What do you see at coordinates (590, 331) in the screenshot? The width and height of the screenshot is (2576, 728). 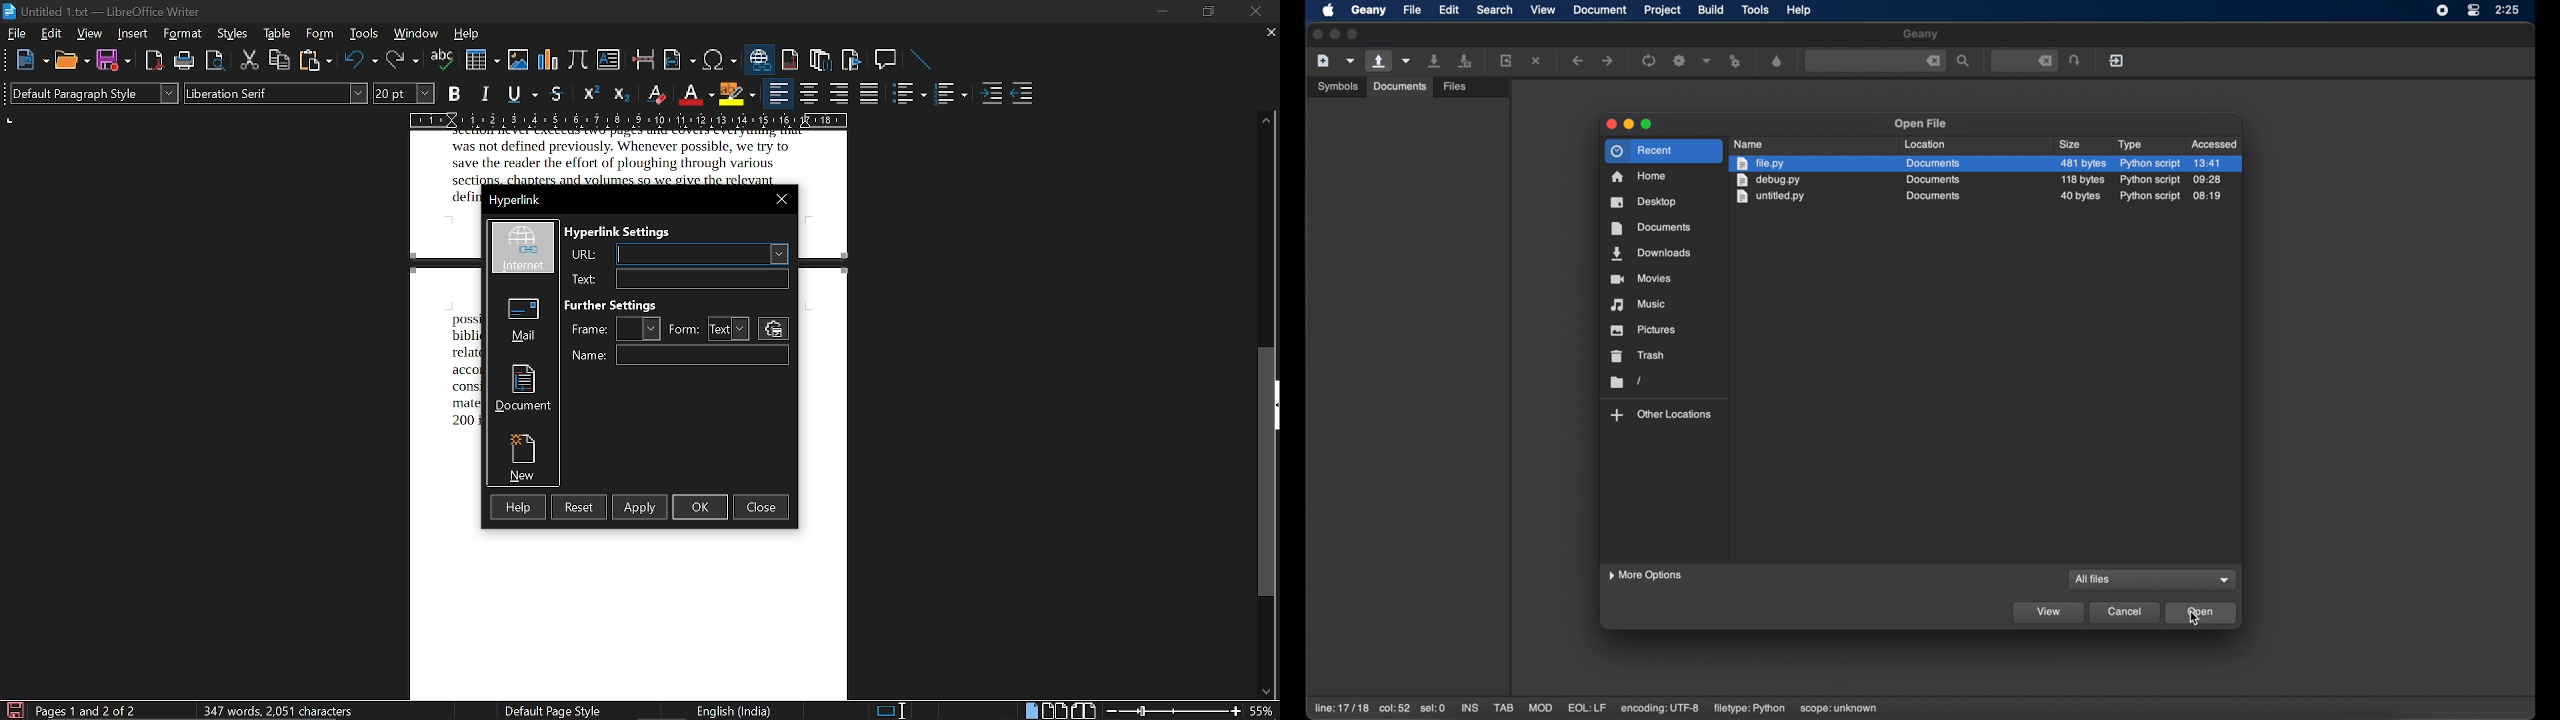 I see `frame` at bounding box center [590, 331].